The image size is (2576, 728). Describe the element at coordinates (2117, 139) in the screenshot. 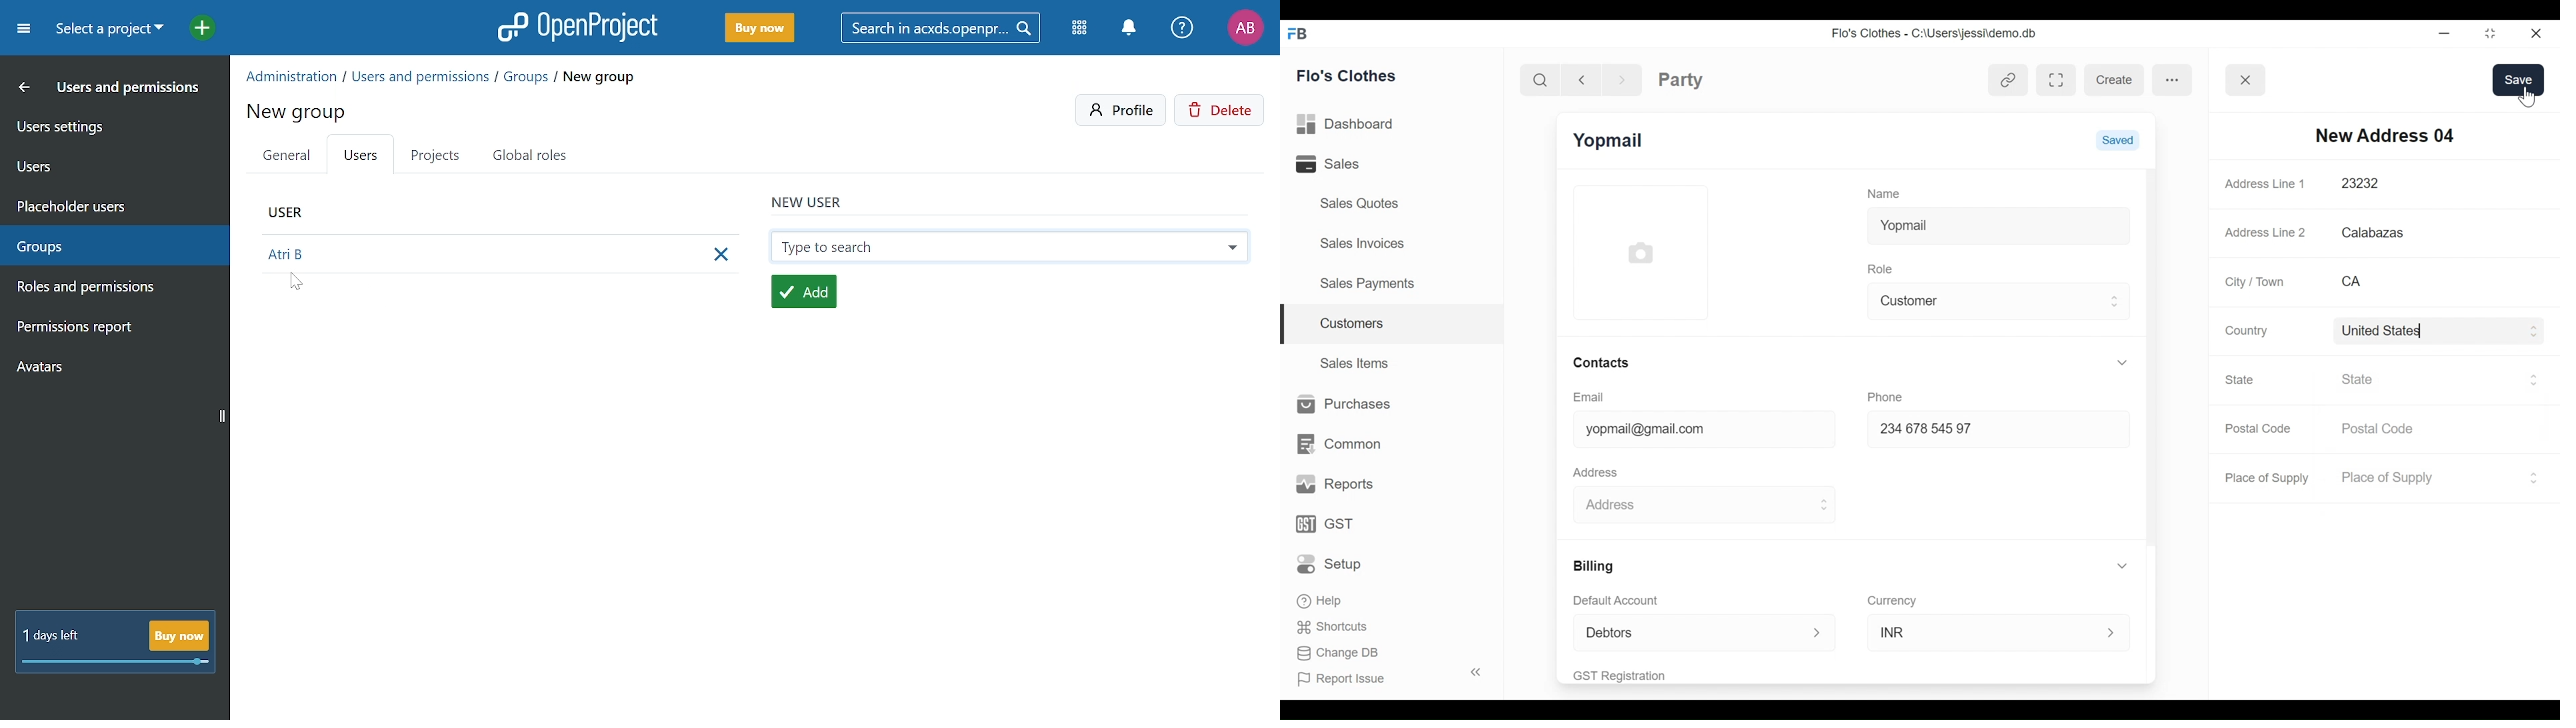

I see `Saved` at that location.